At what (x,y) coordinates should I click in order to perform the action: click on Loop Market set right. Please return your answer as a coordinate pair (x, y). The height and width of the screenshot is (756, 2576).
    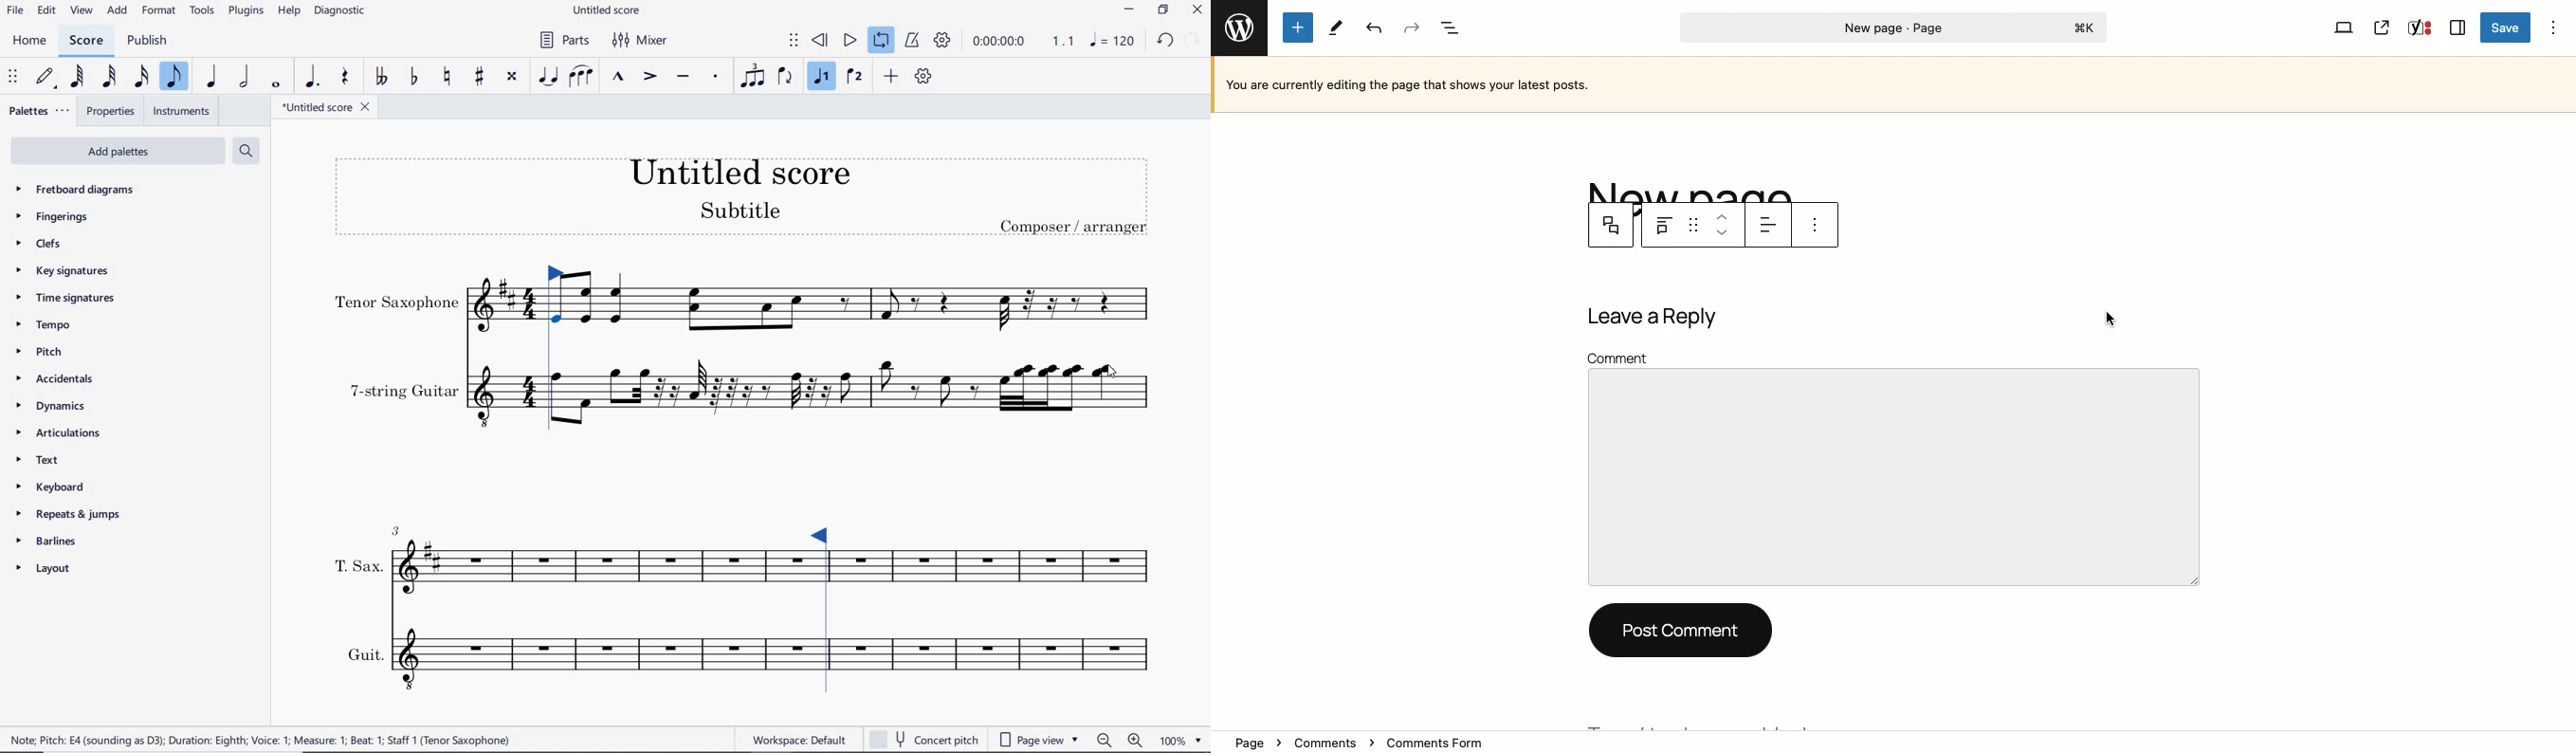
    Looking at the image, I should click on (827, 608).